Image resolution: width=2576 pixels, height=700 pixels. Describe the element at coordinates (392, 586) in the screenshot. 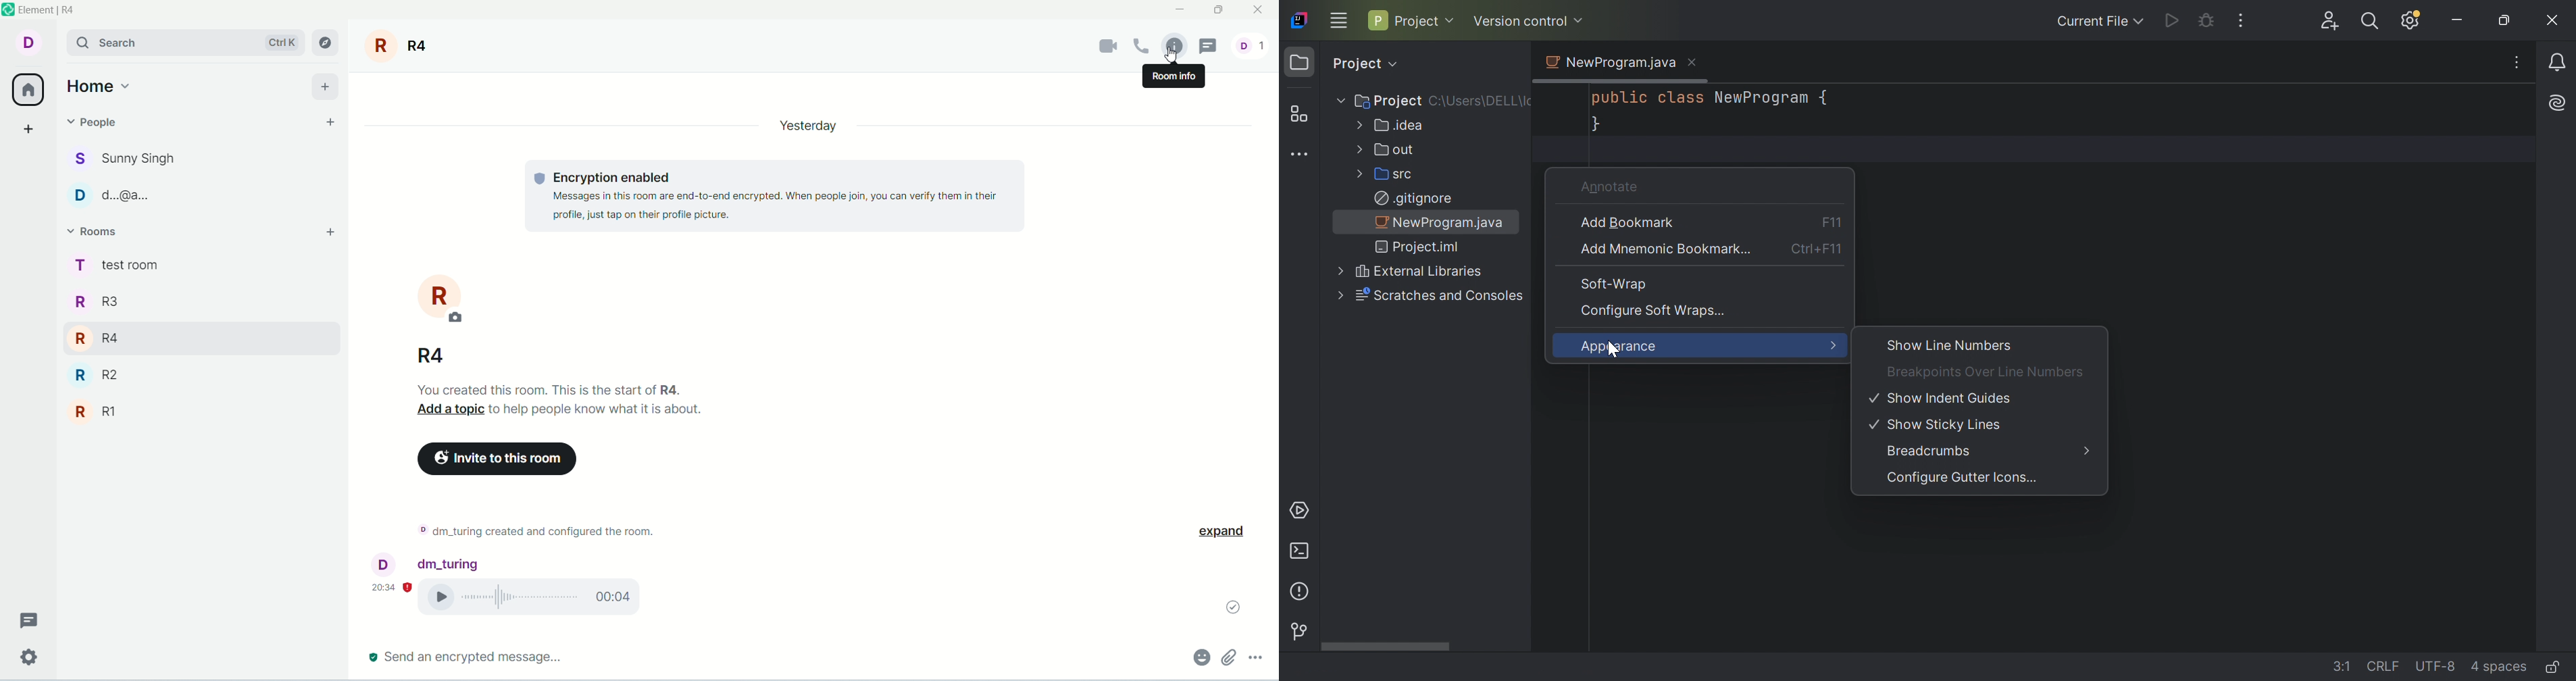

I see `time` at that location.